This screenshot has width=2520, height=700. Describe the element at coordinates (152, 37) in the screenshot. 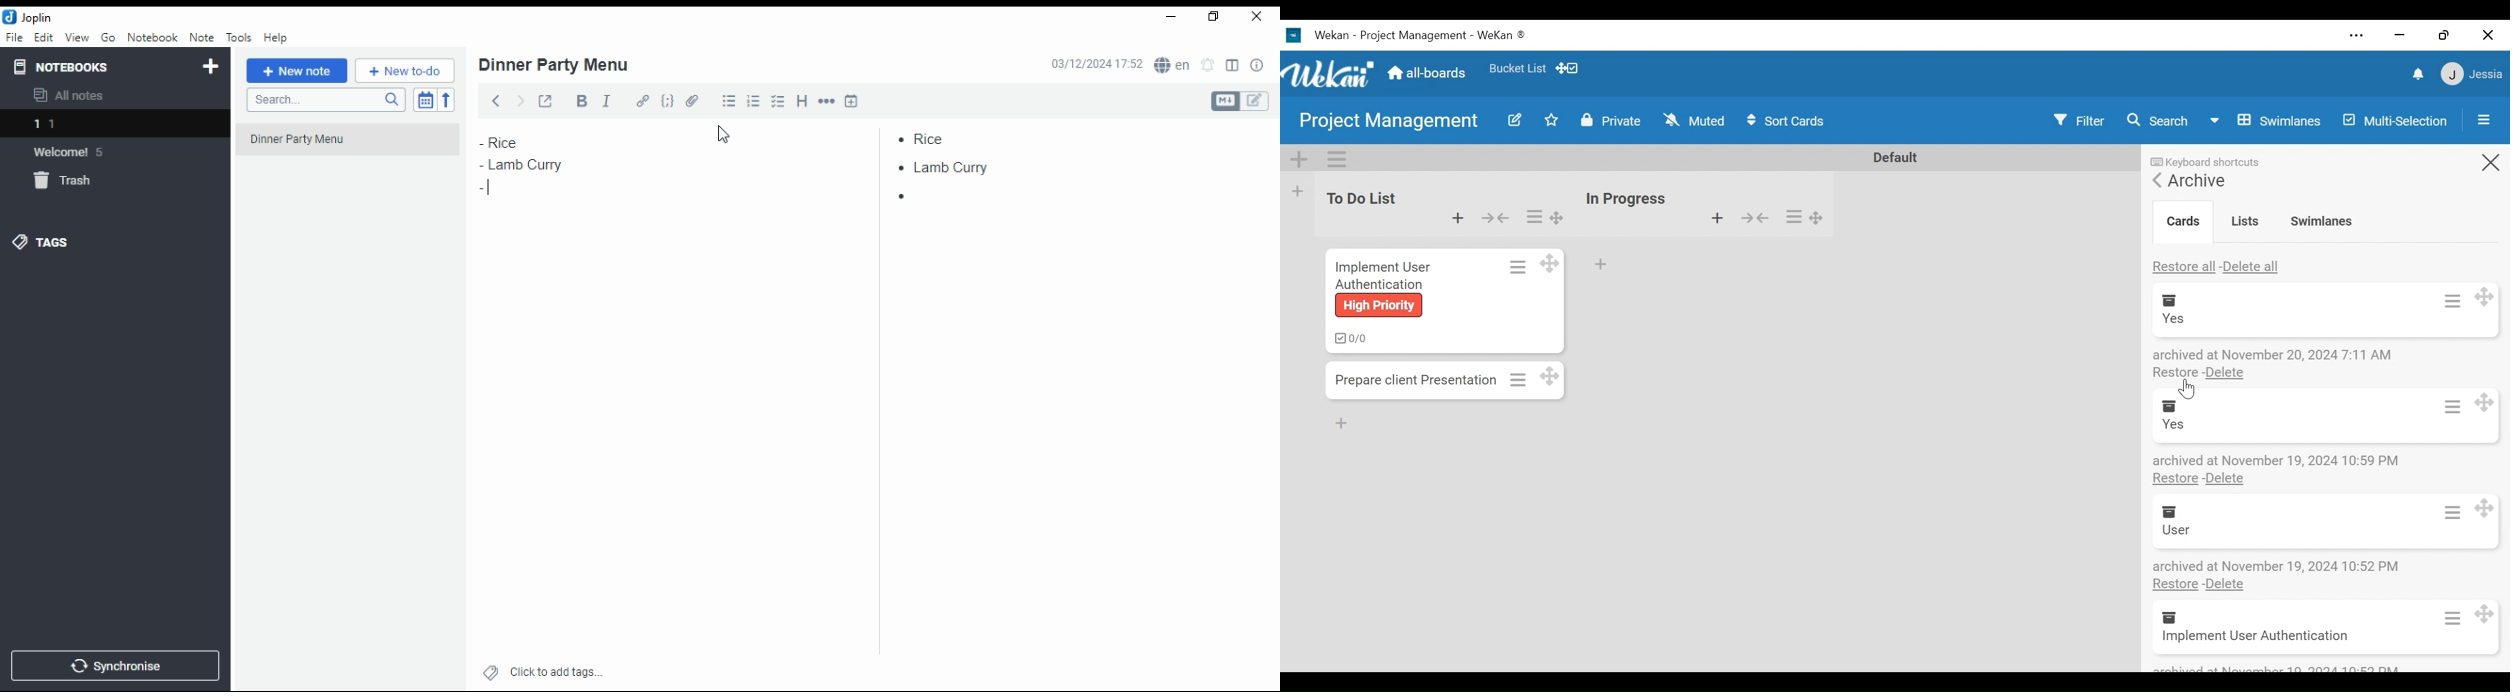

I see `notebook` at that location.